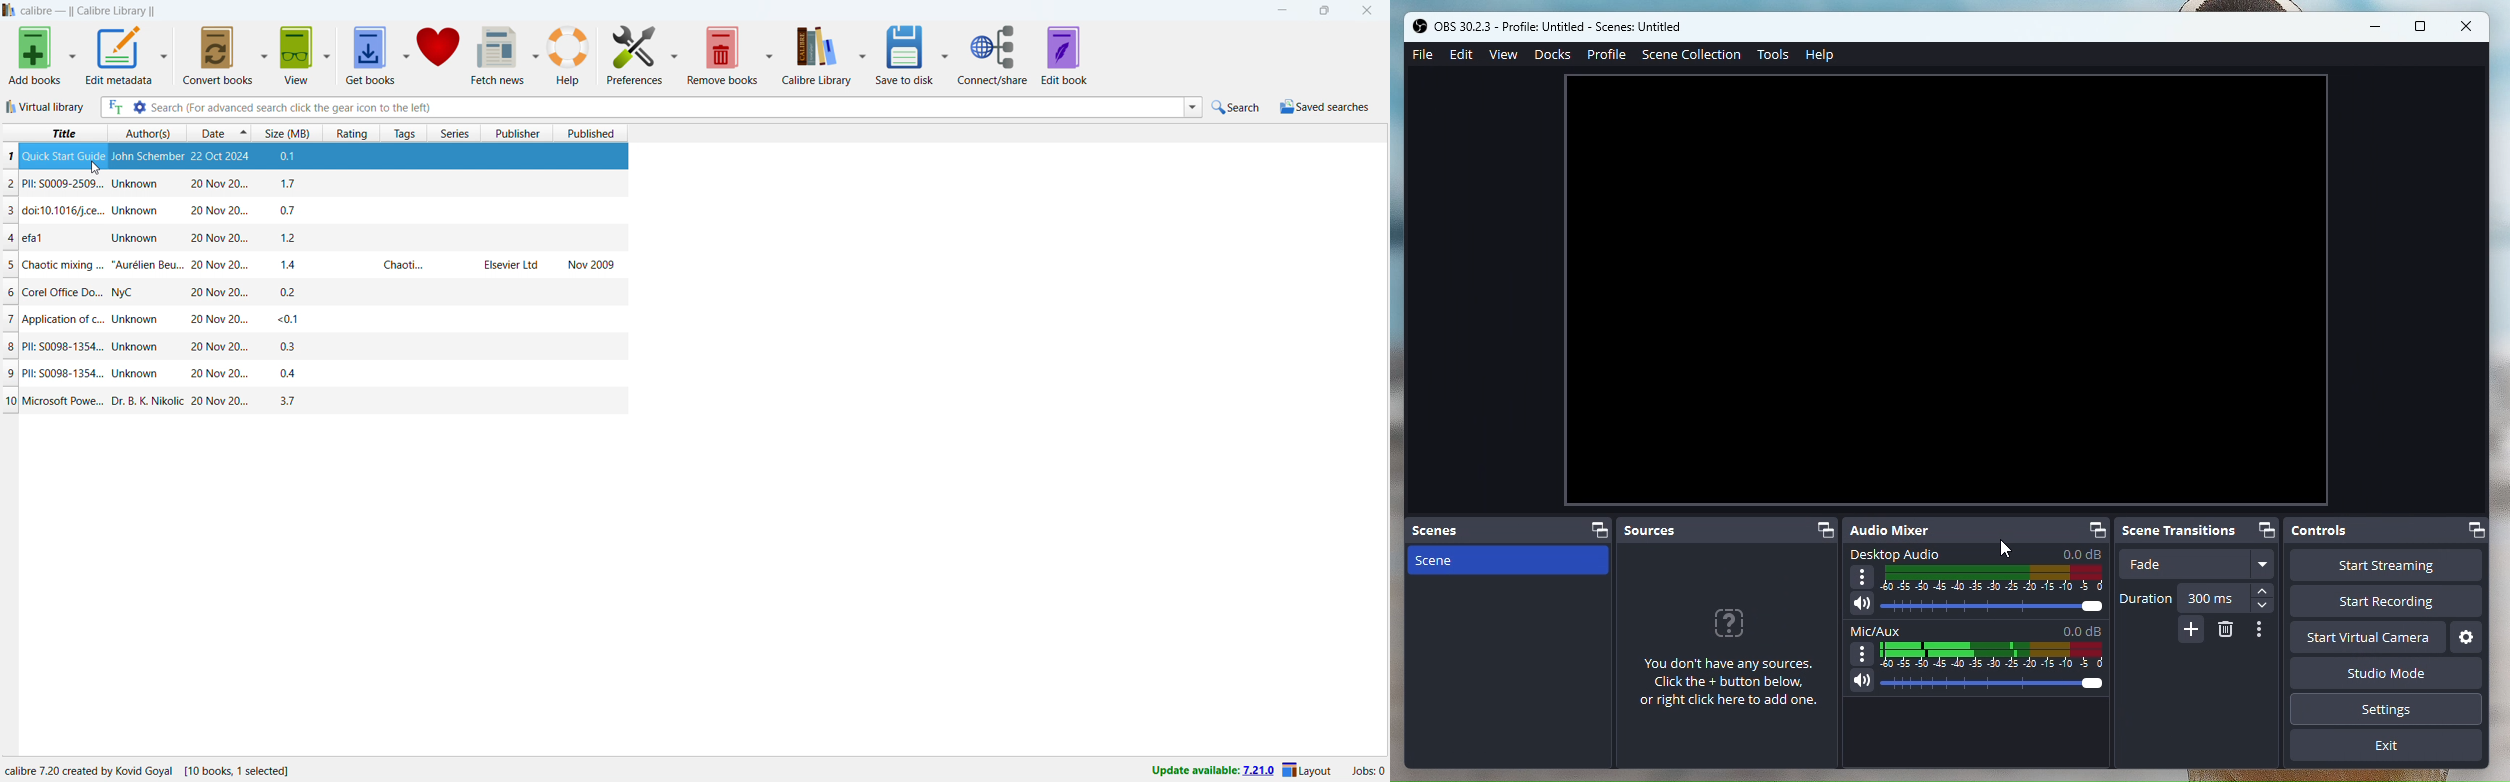 The width and height of the screenshot is (2520, 784). What do you see at coordinates (2191, 633) in the screenshot?
I see `More` at bounding box center [2191, 633].